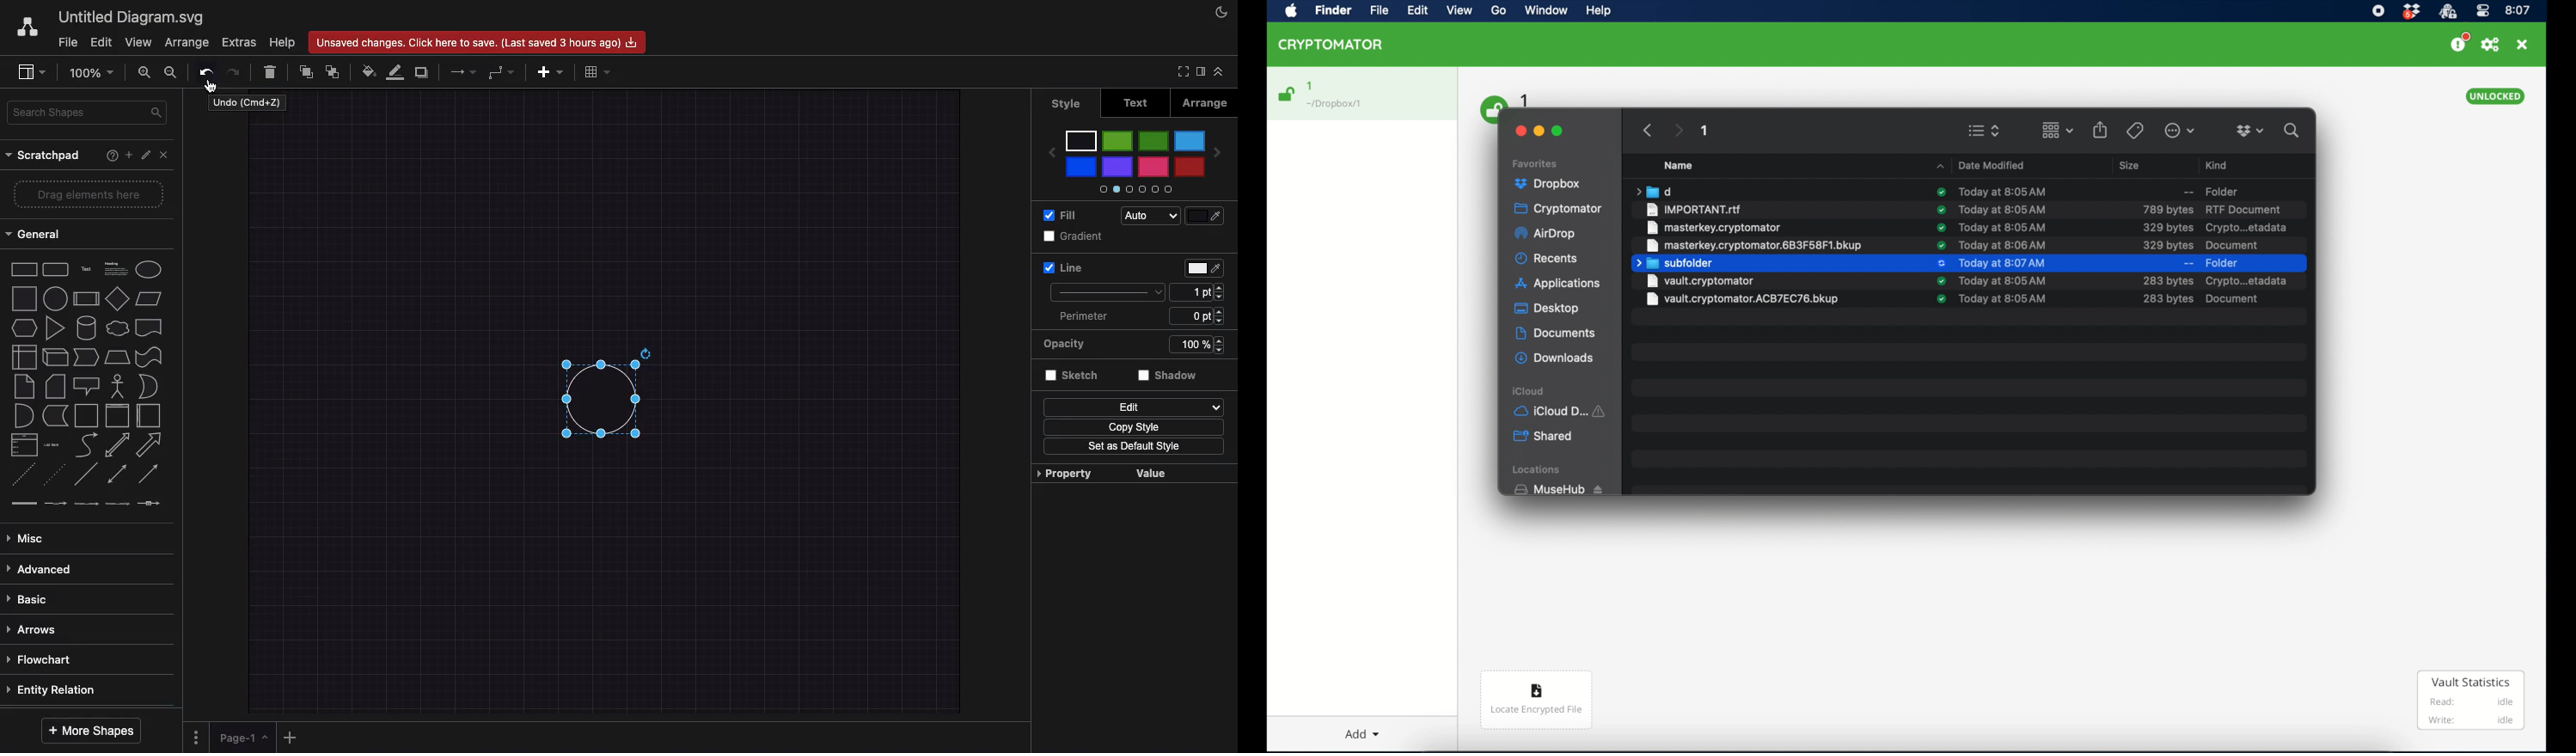 The height and width of the screenshot is (756, 2576). Describe the element at coordinates (39, 233) in the screenshot. I see `General` at that location.